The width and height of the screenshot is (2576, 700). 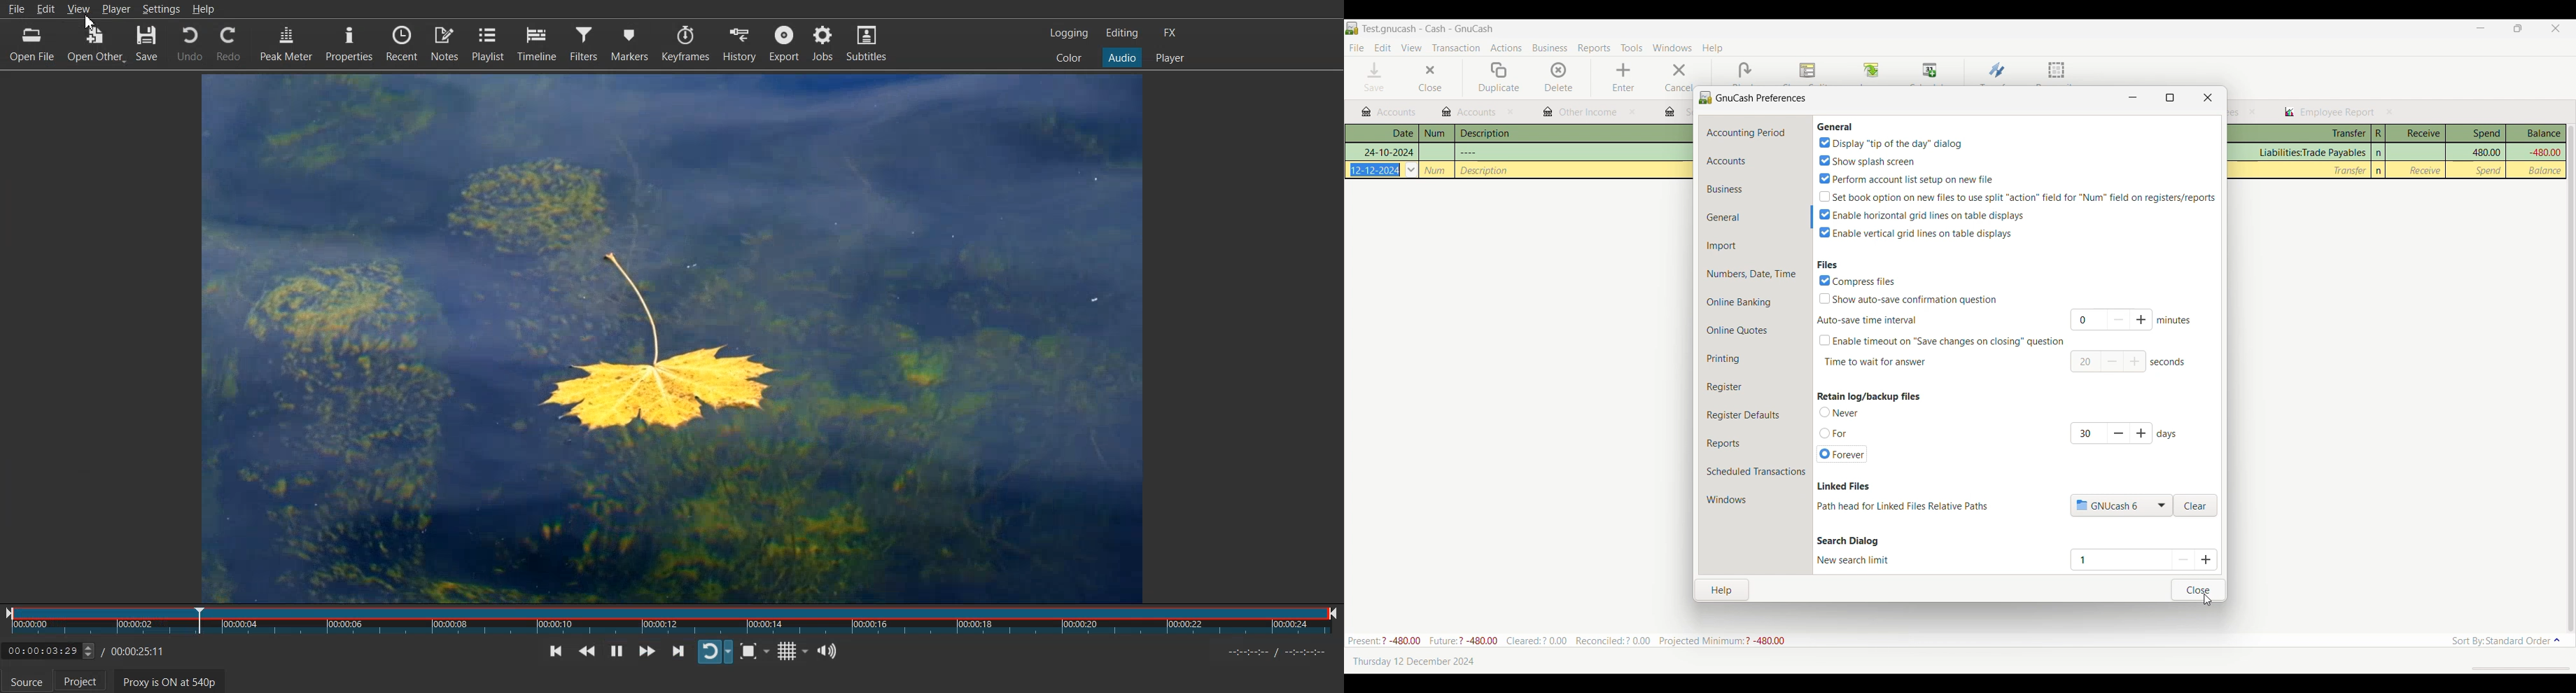 I want to click on Show the volume control, so click(x=826, y=650).